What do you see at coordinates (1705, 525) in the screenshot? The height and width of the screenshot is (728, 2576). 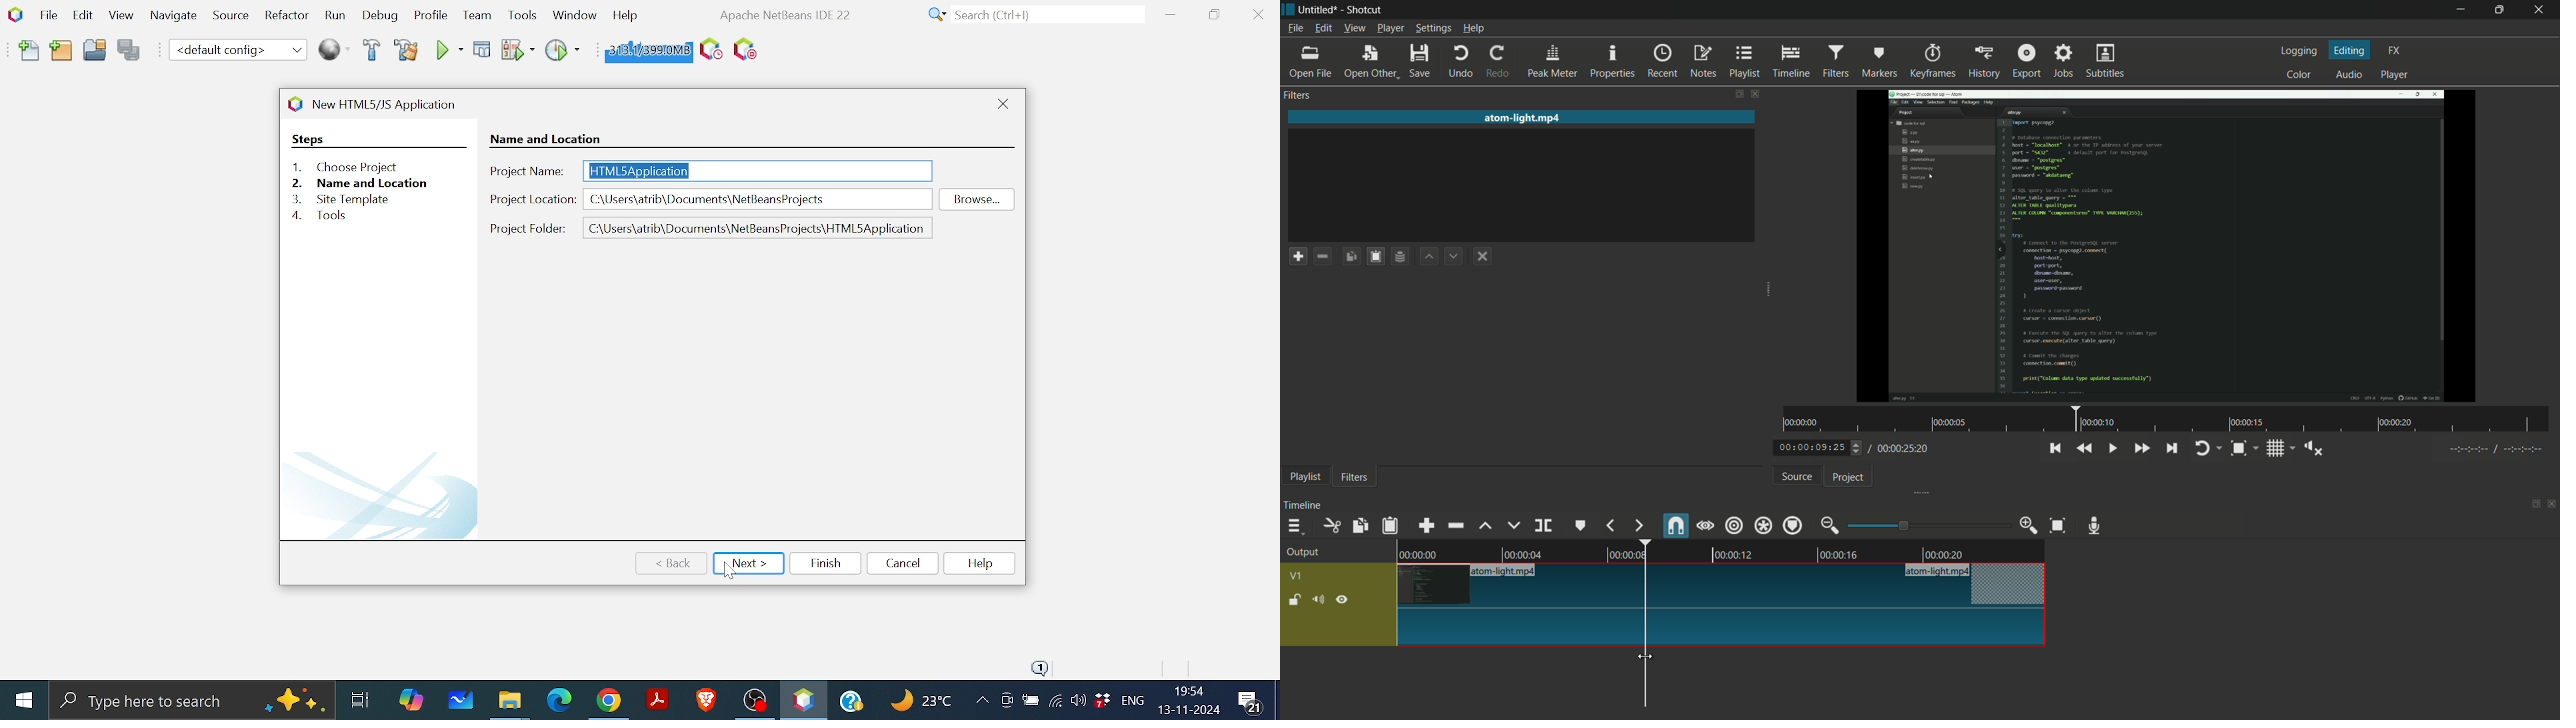 I see `scrub while dragging` at bounding box center [1705, 525].